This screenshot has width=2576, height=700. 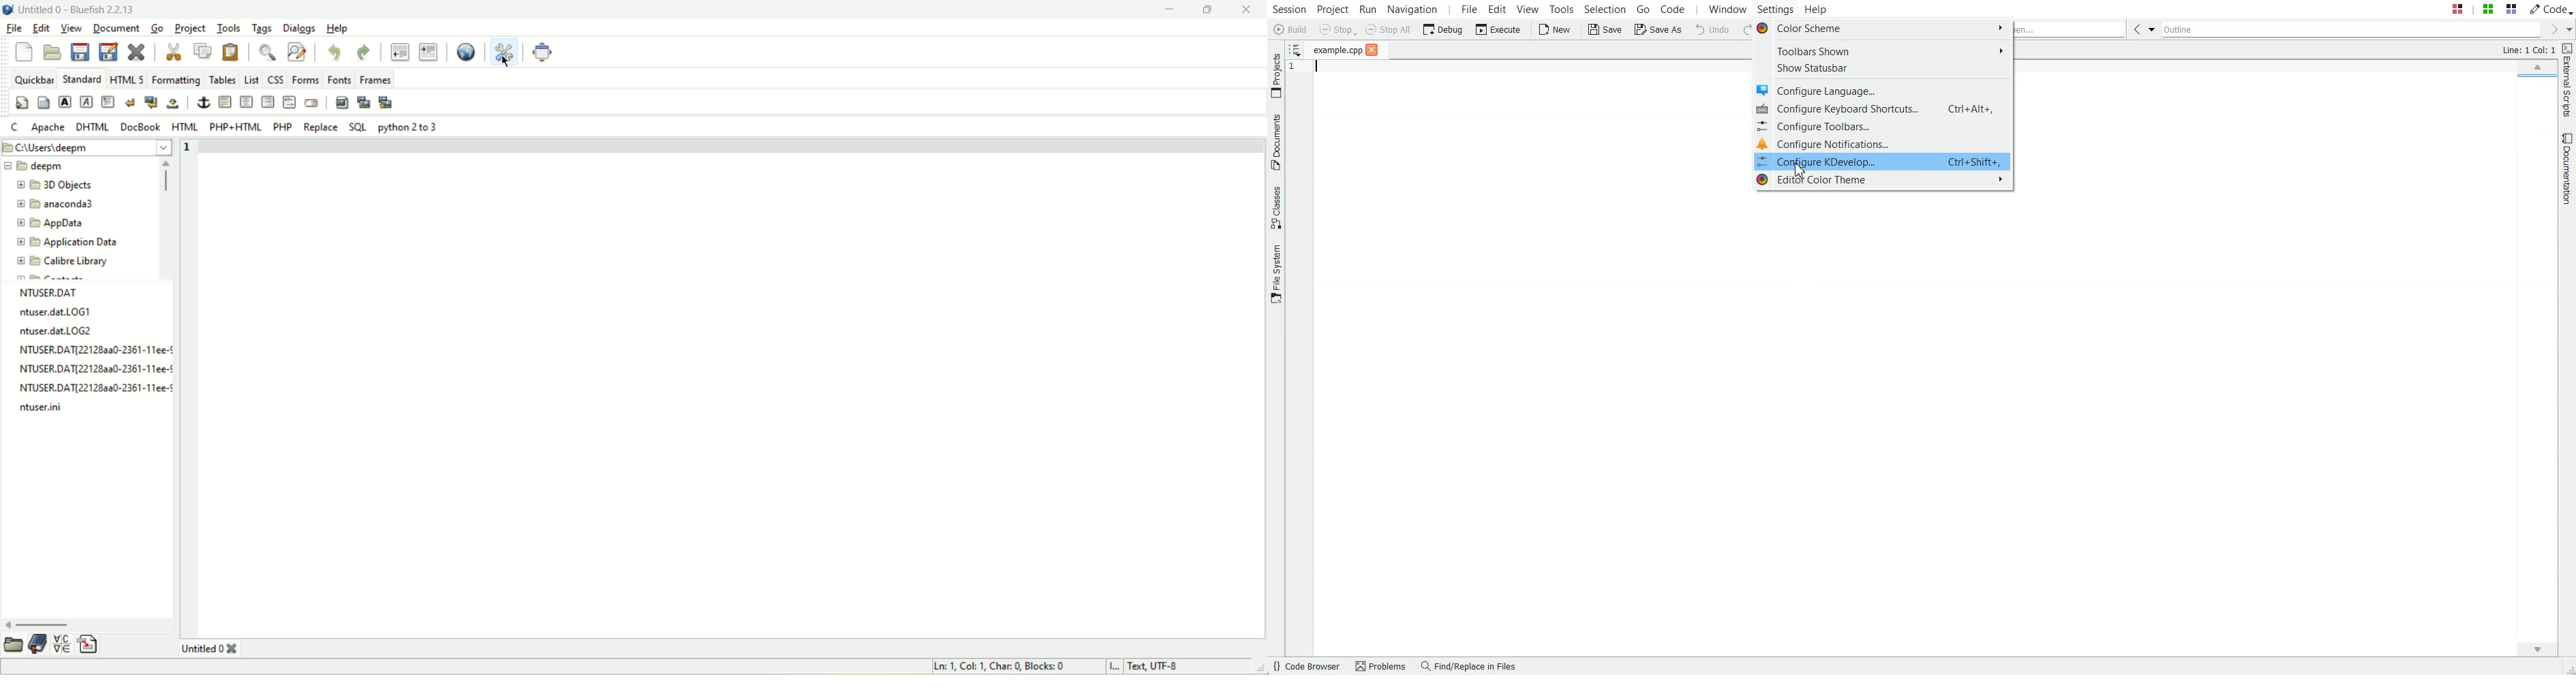 I want to click on emphasis, so click(x=85, y=102).